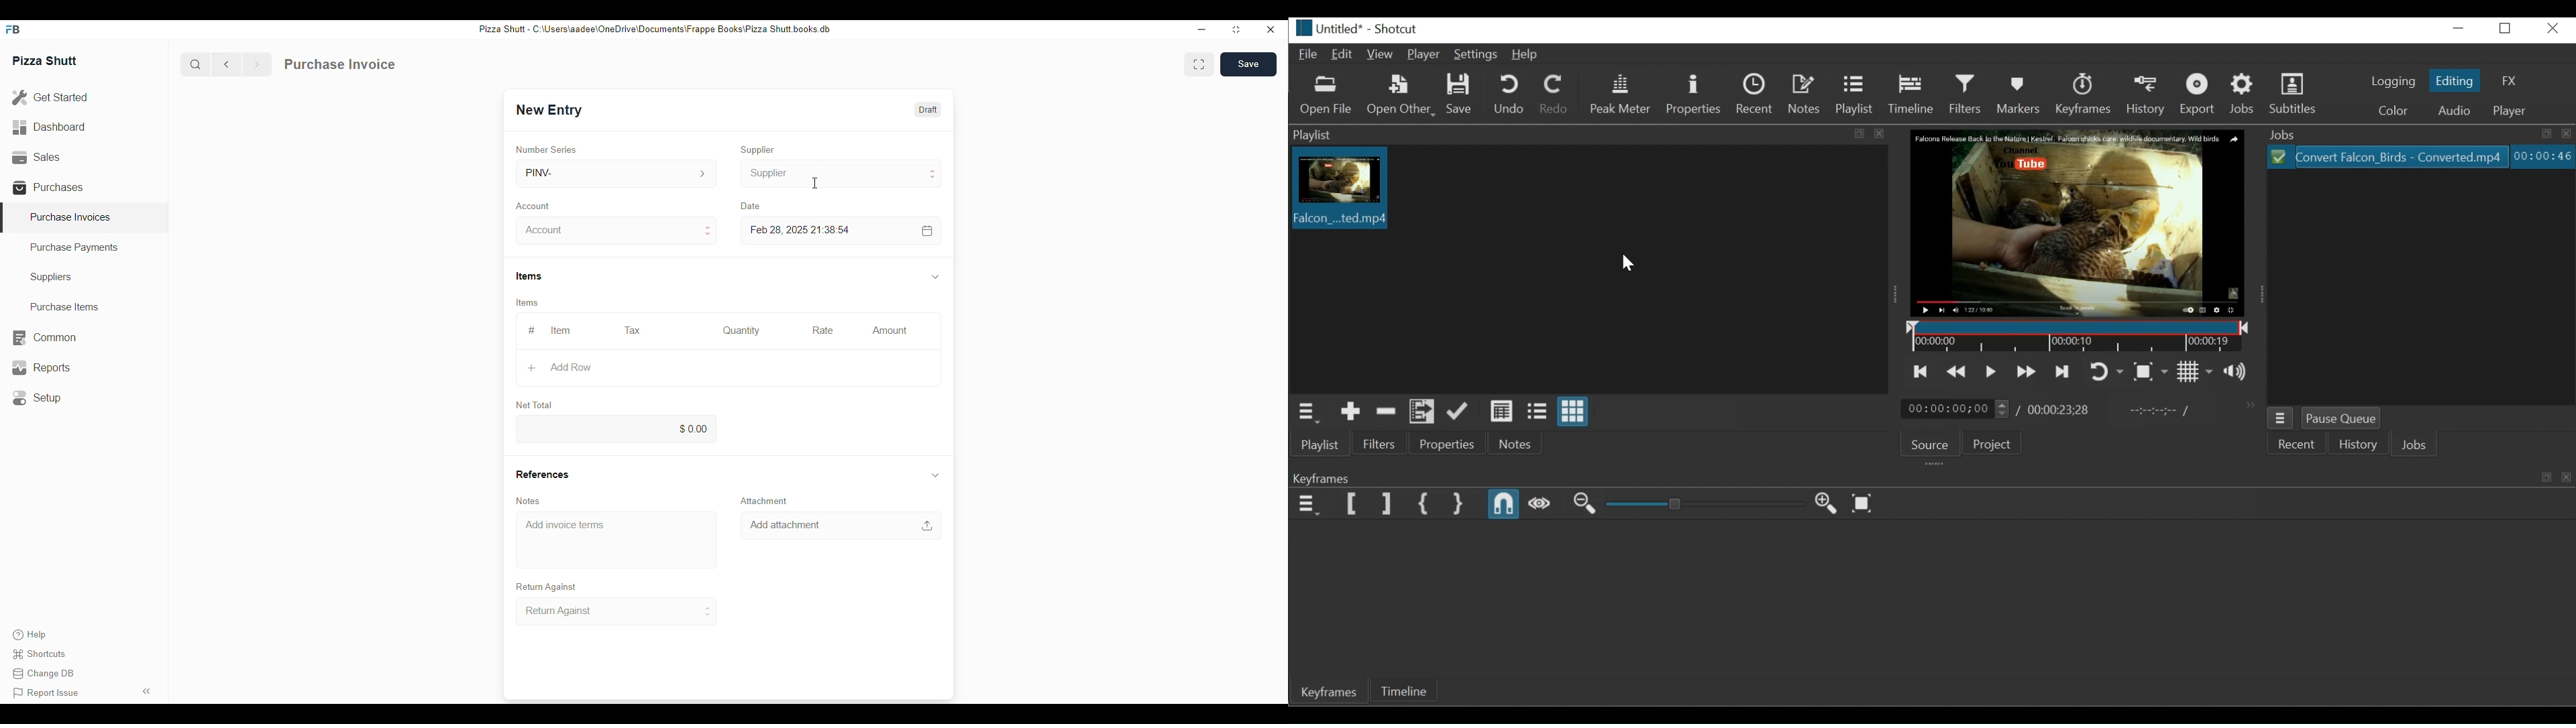  What do you see at coordinates (546, 587) in the screenshot?
I see `Return Against` at bounding box center [546, 587].